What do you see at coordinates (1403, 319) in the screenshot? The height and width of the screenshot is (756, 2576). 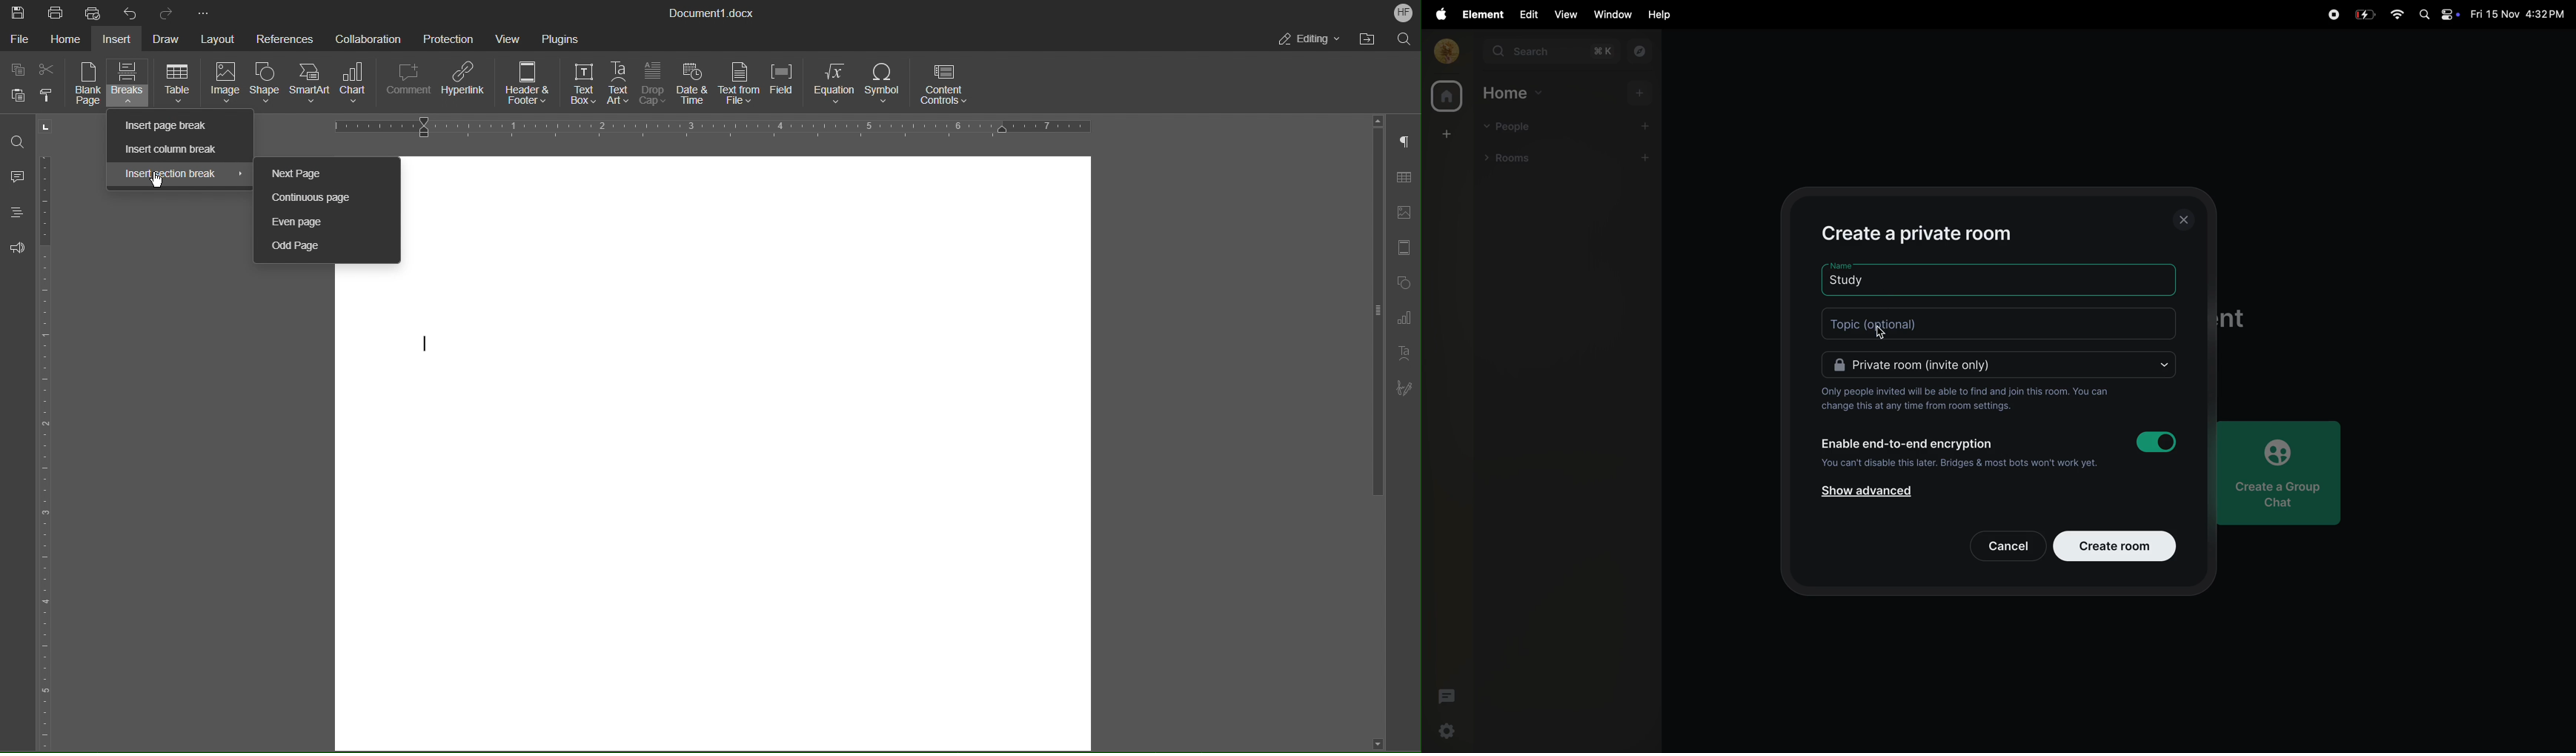 I see `Graphs` at bounding box center [1403, 319].